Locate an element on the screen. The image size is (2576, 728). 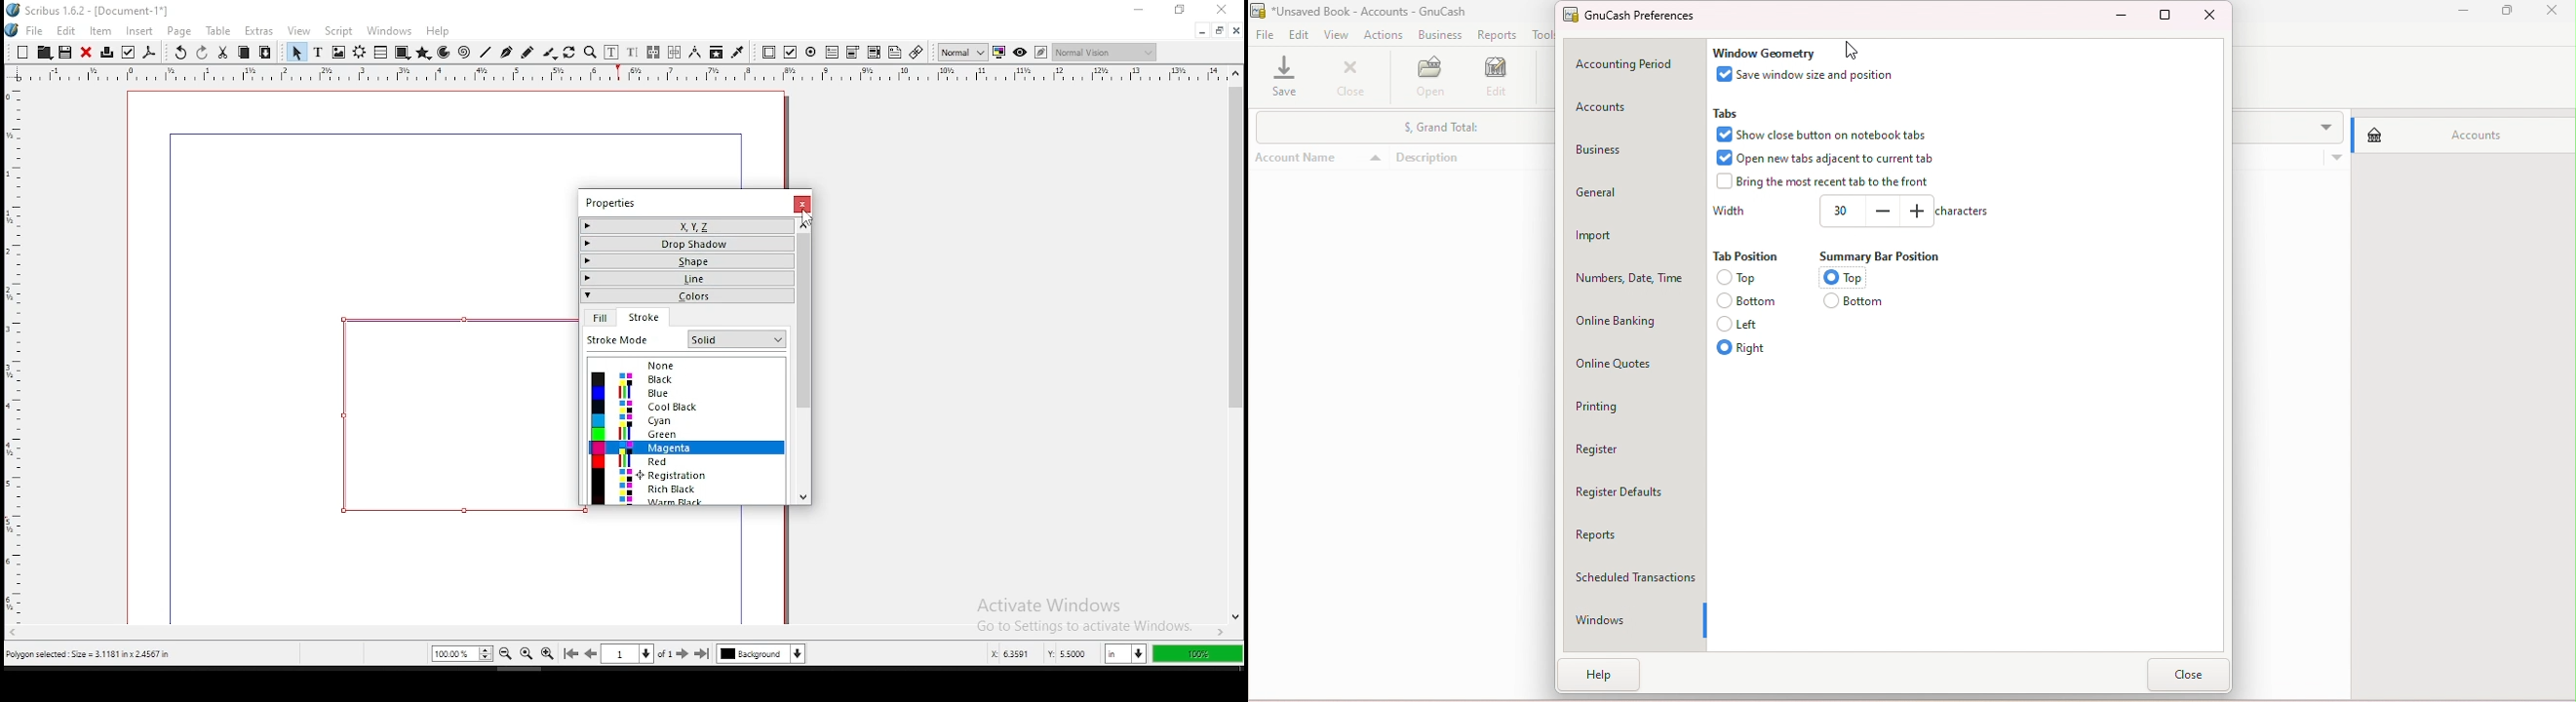
properties is located at coordinates (609, 203).